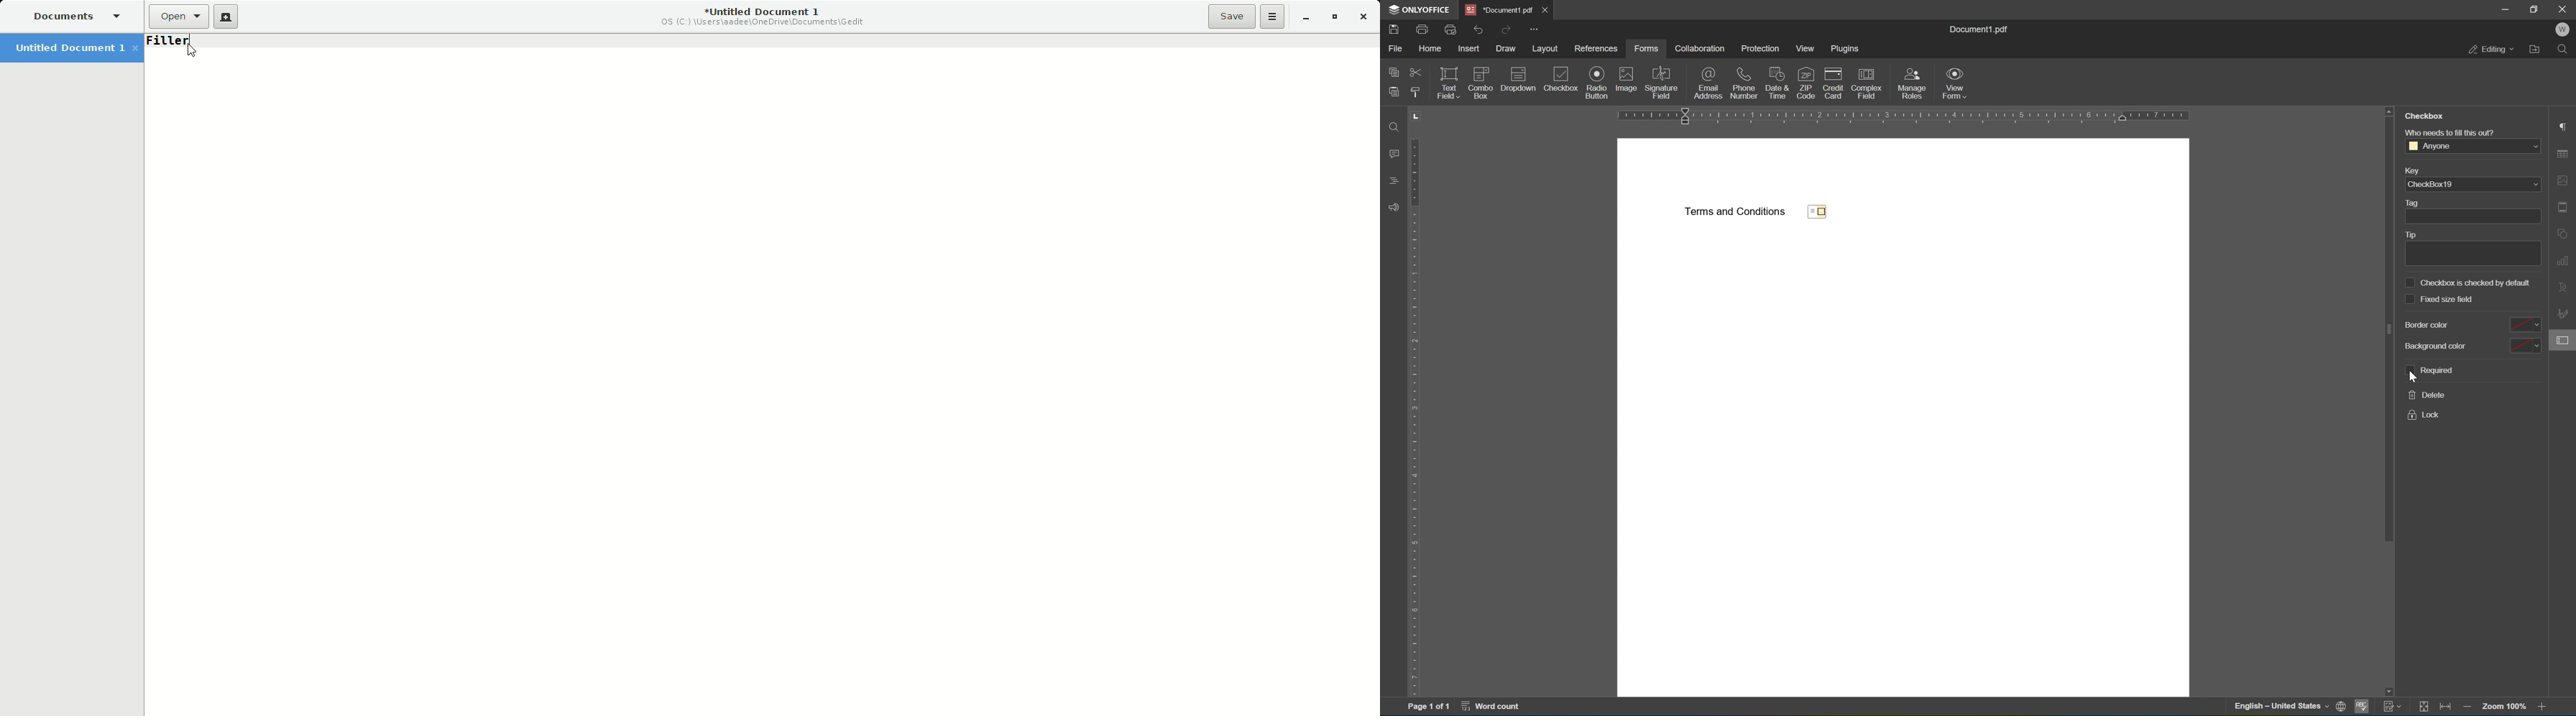  What do you see at coordinates (1394, 152) in the screenshot?
I see `comments` at bounding box center [1394, 152].